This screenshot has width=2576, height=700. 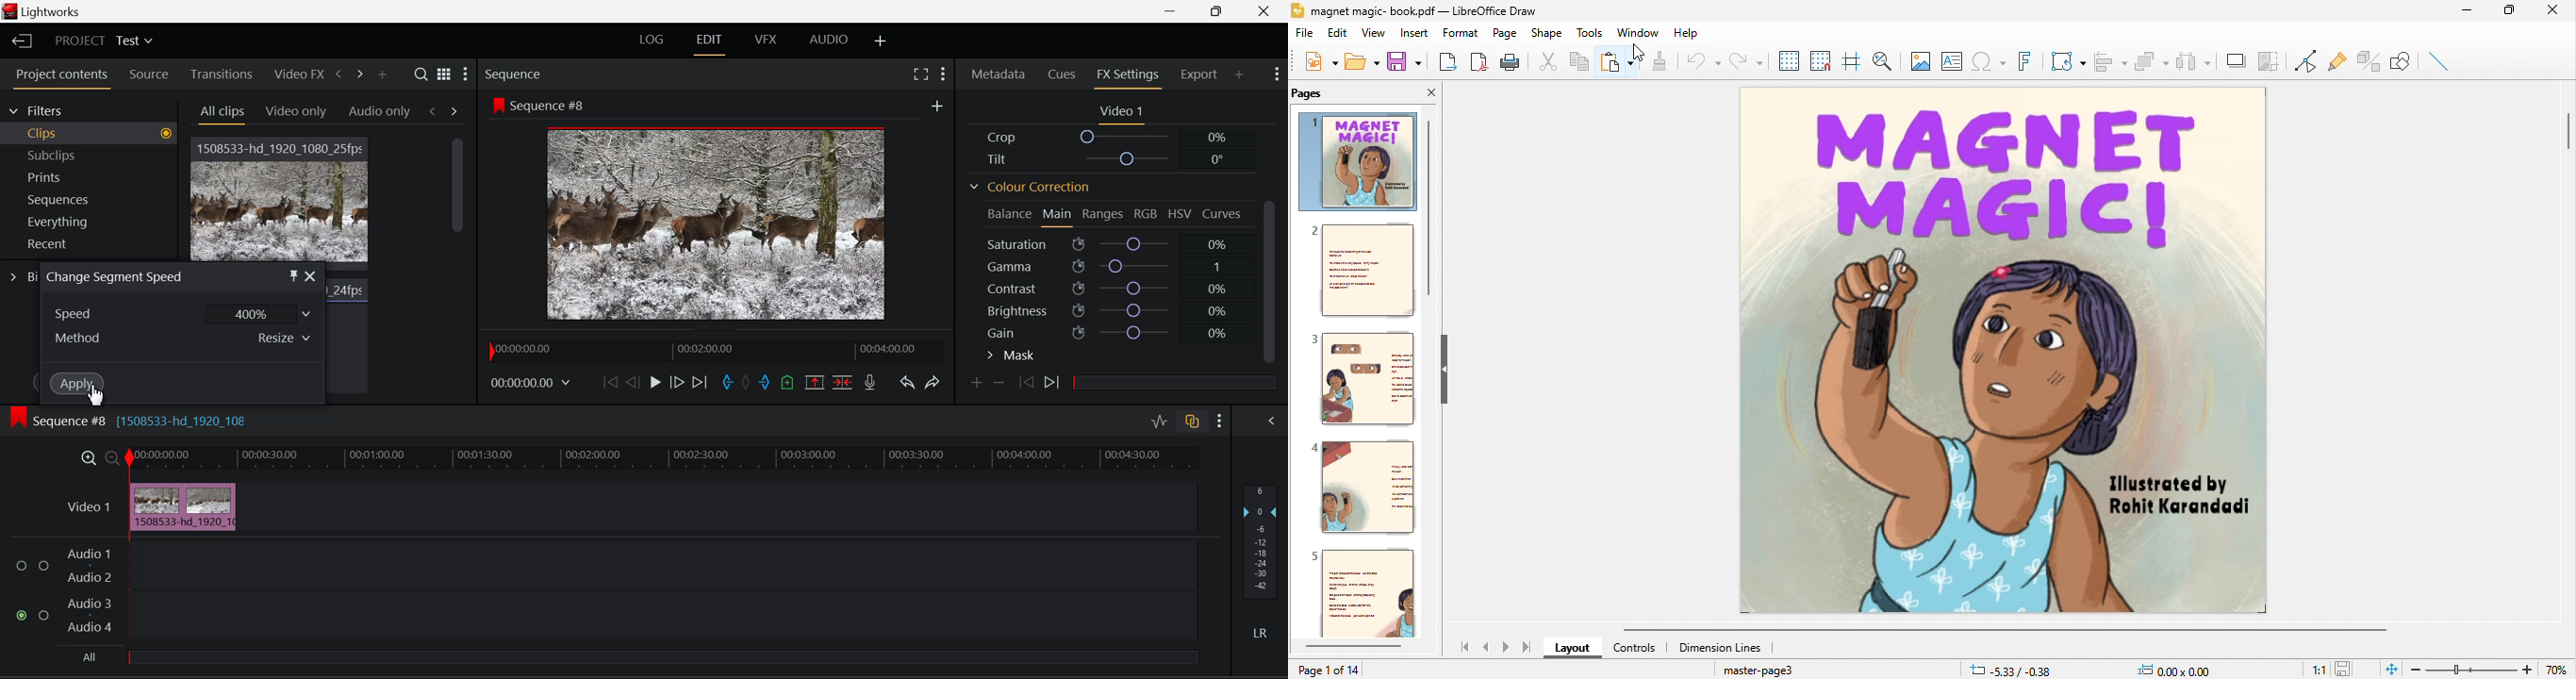 I want to click on snap to grid, so click(x=1820, y=62).